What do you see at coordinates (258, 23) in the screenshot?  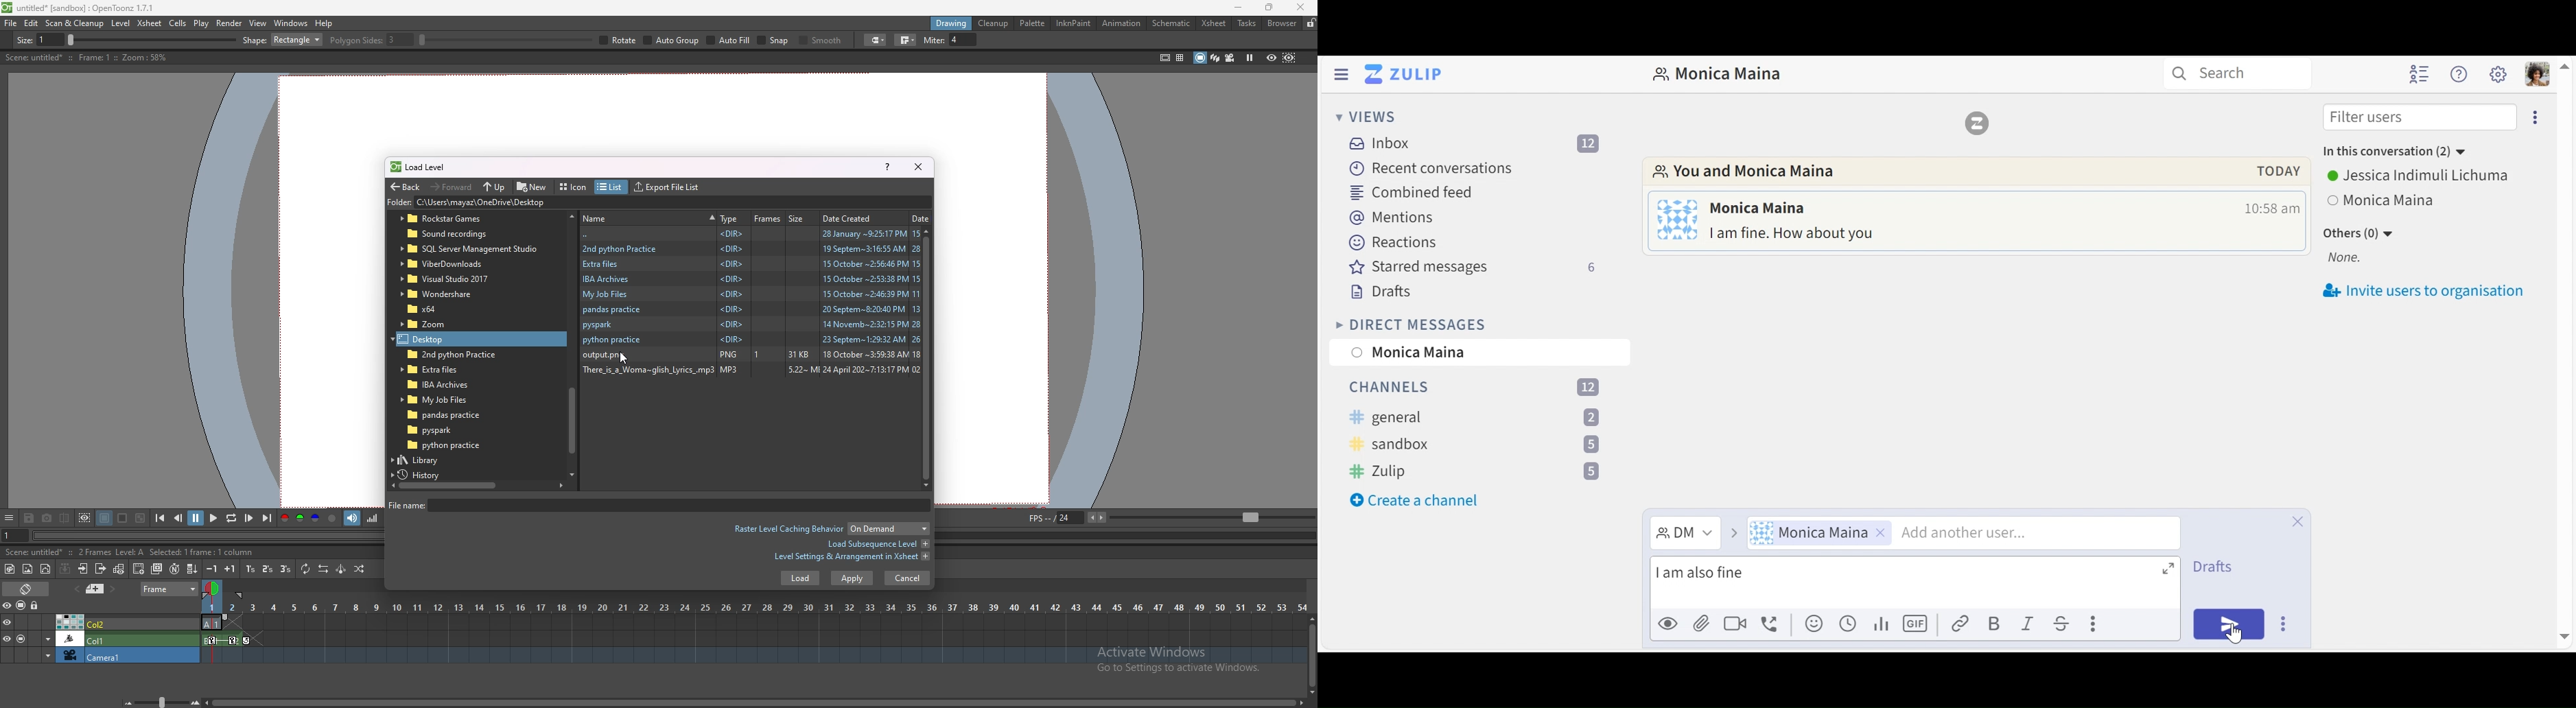 I see `view` at bounding box center [258, 23].